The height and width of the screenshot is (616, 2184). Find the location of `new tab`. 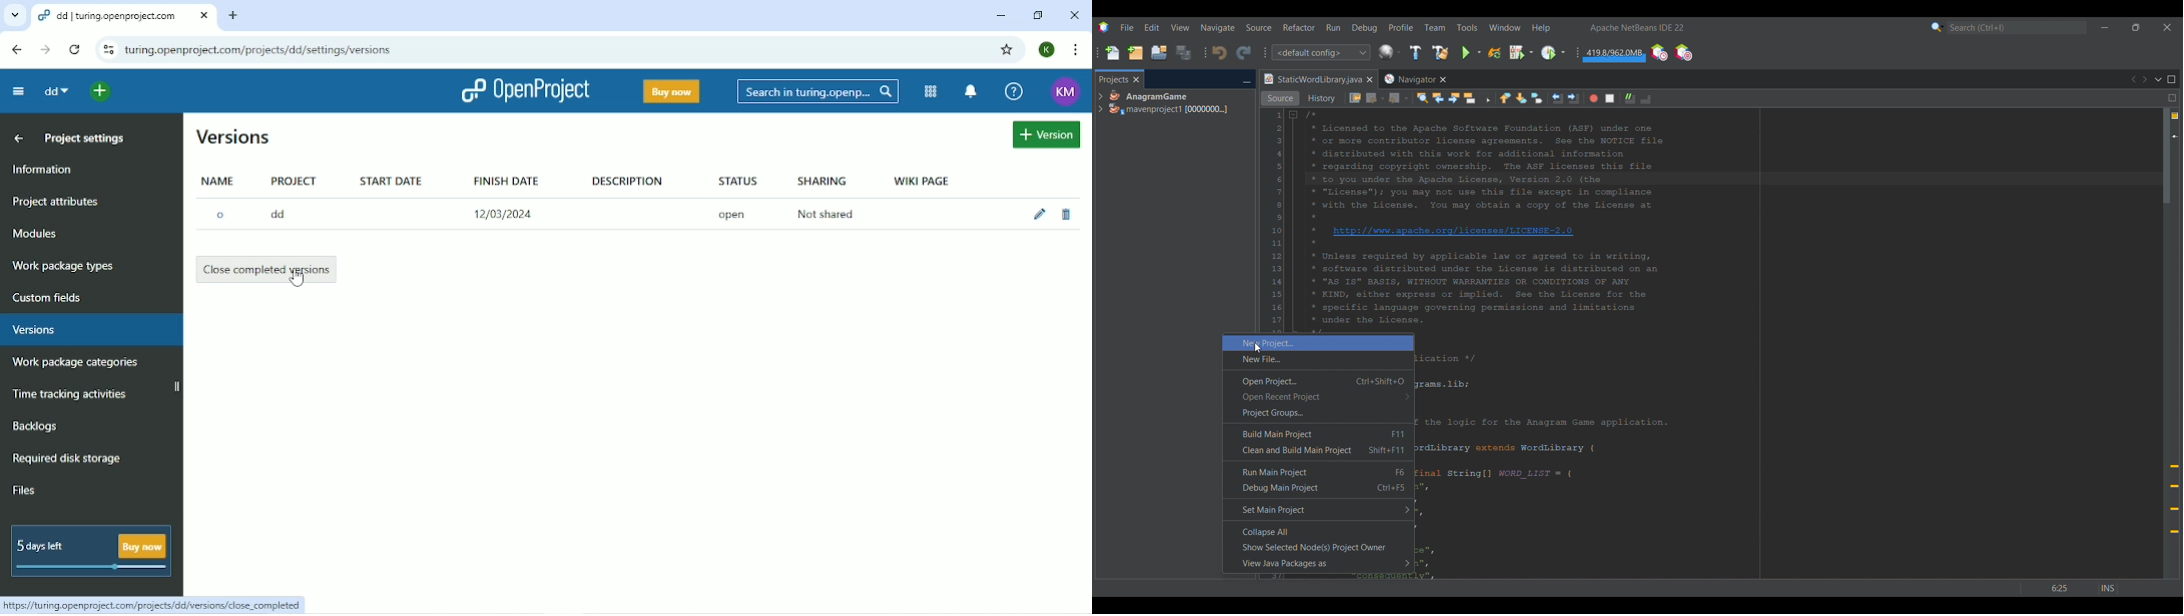

new tab is located at coordinates (236, 15).